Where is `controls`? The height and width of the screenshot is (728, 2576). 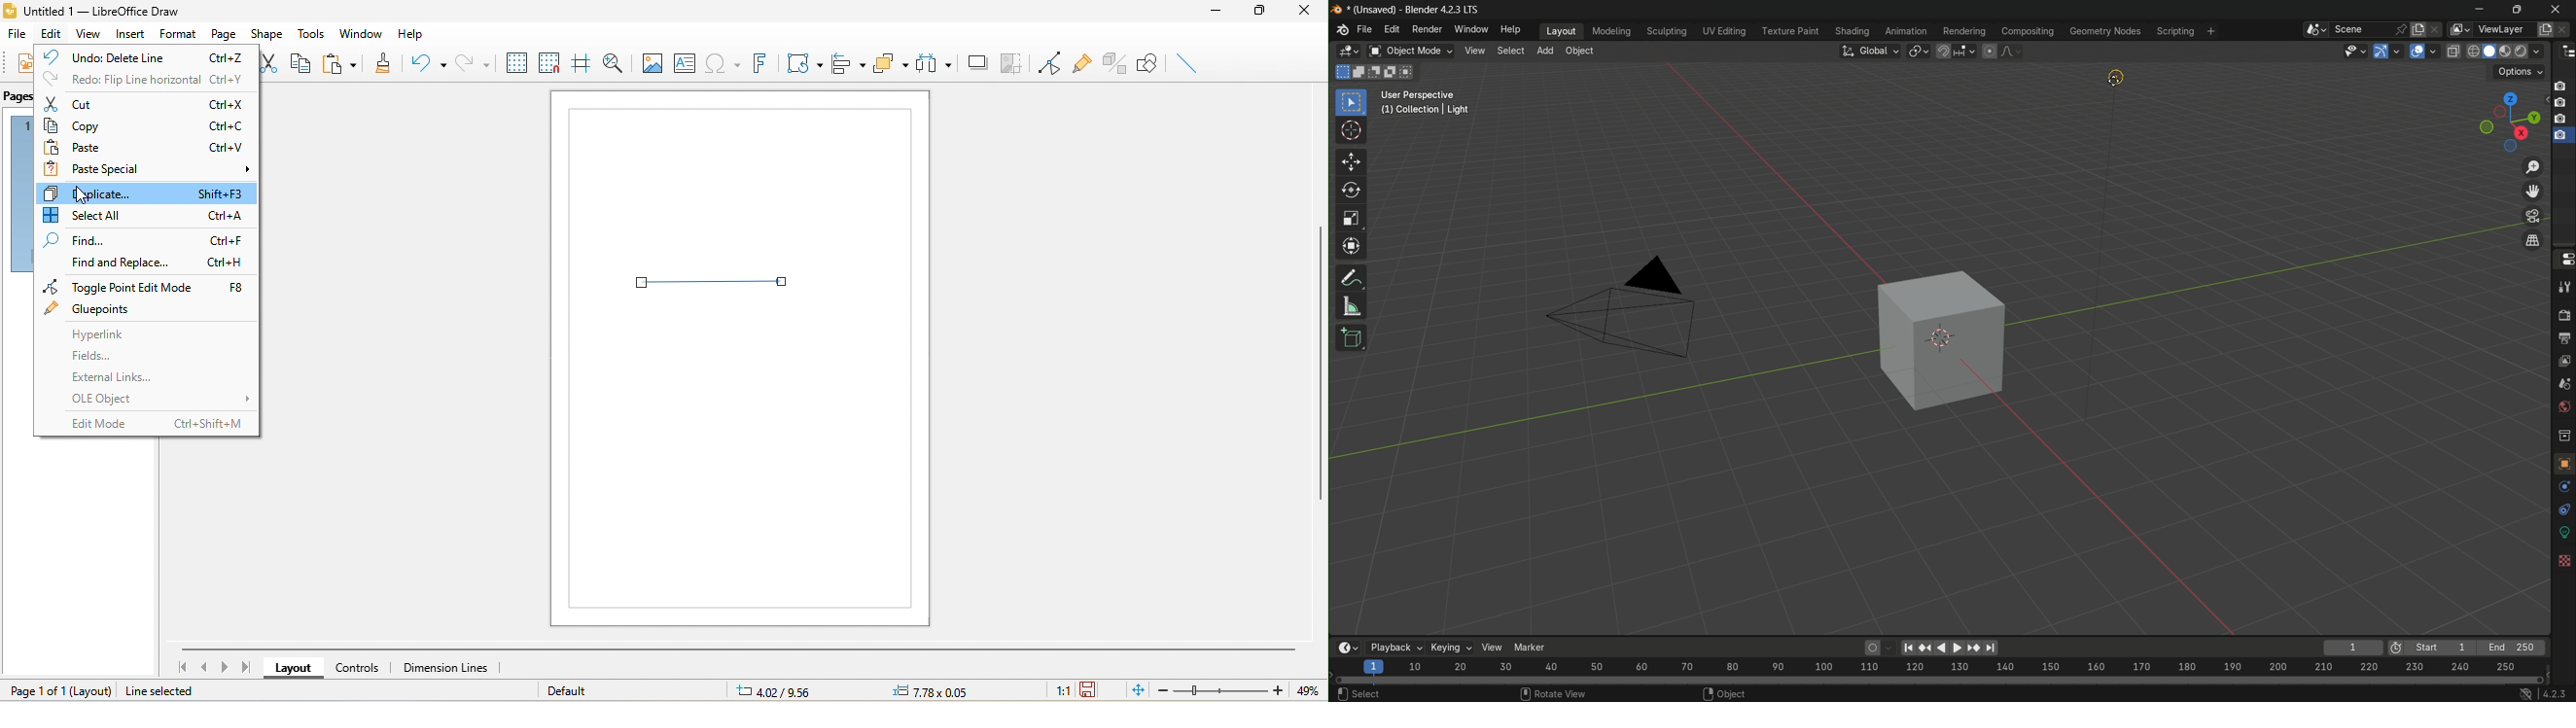
controls is located at coordinates (361, 667).